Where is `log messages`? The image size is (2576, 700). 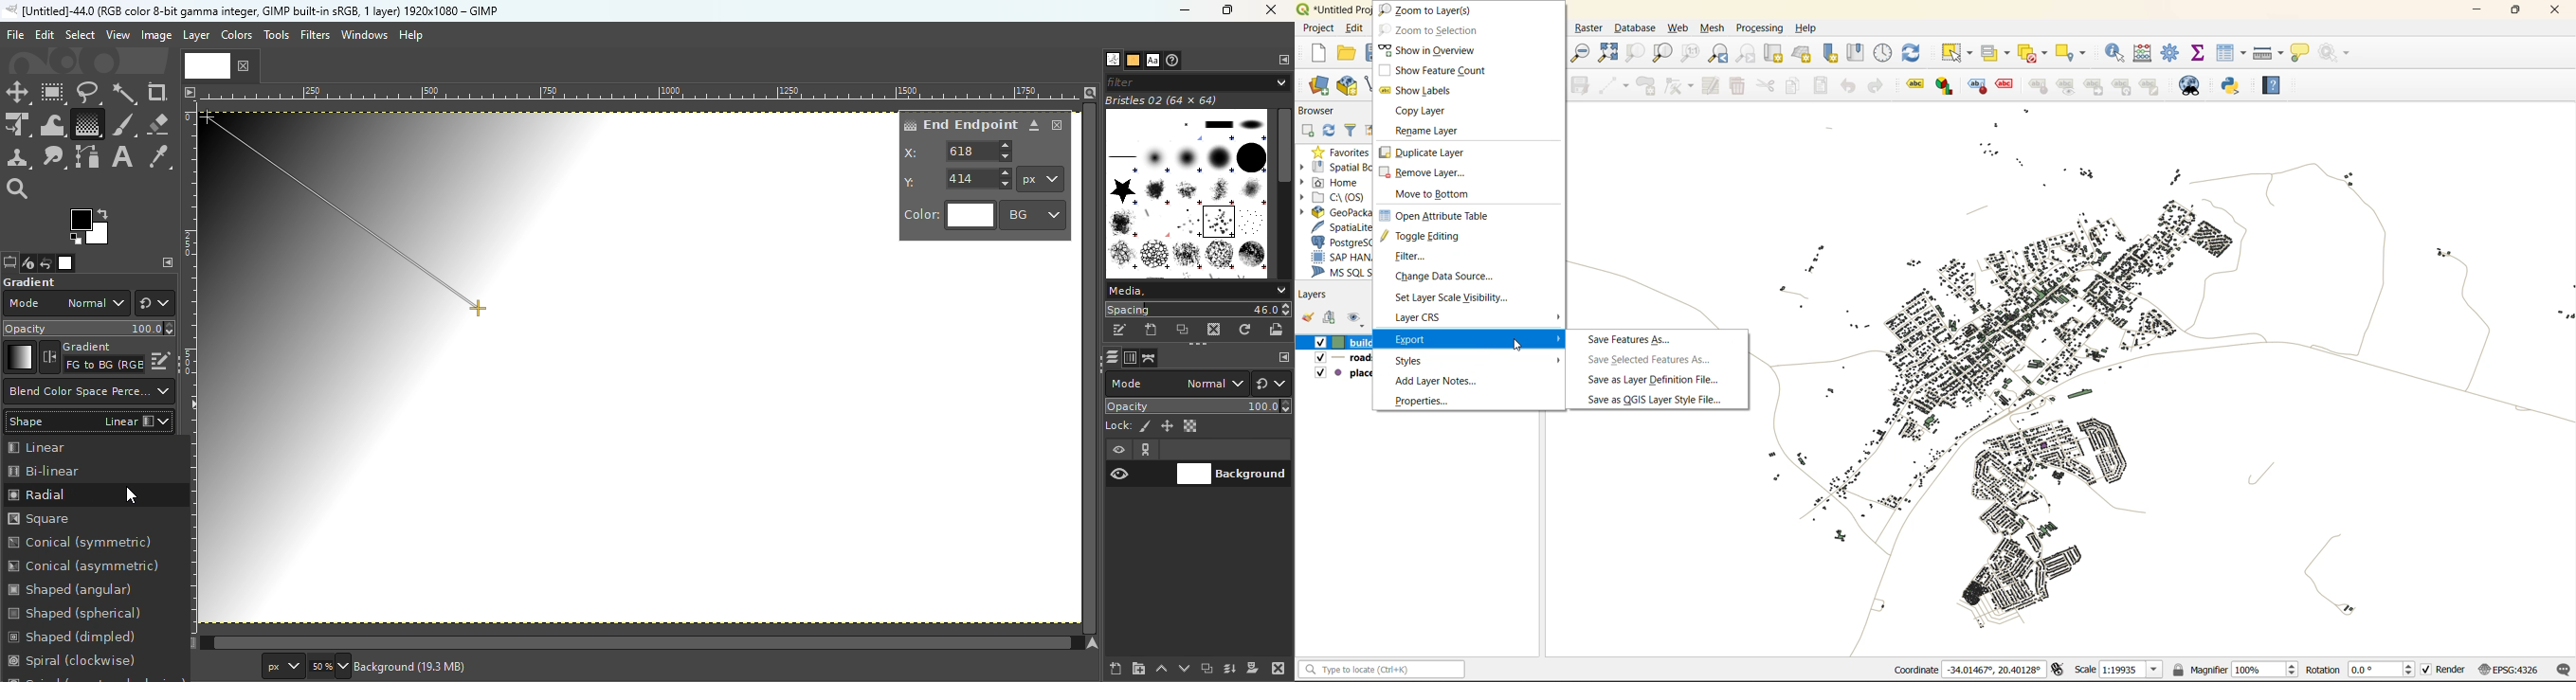
log messages is located at coordinates (2561, 669).